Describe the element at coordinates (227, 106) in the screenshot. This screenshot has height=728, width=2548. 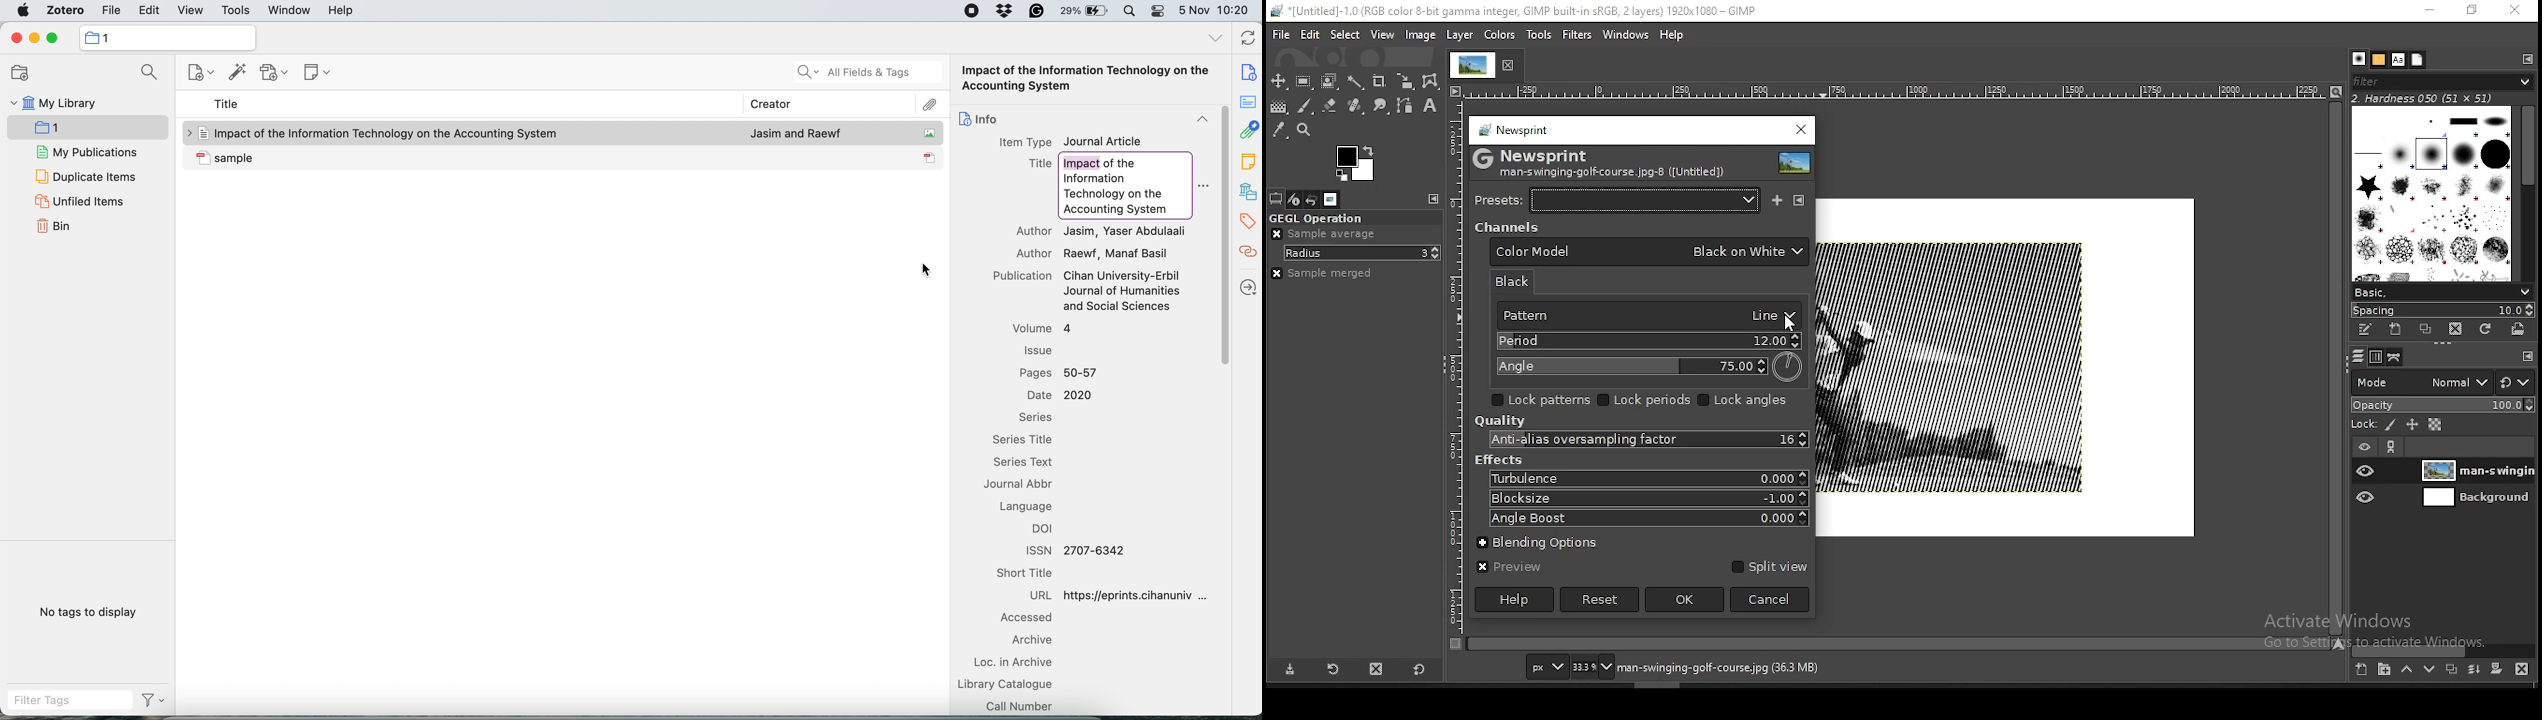
I see `title` at that location.